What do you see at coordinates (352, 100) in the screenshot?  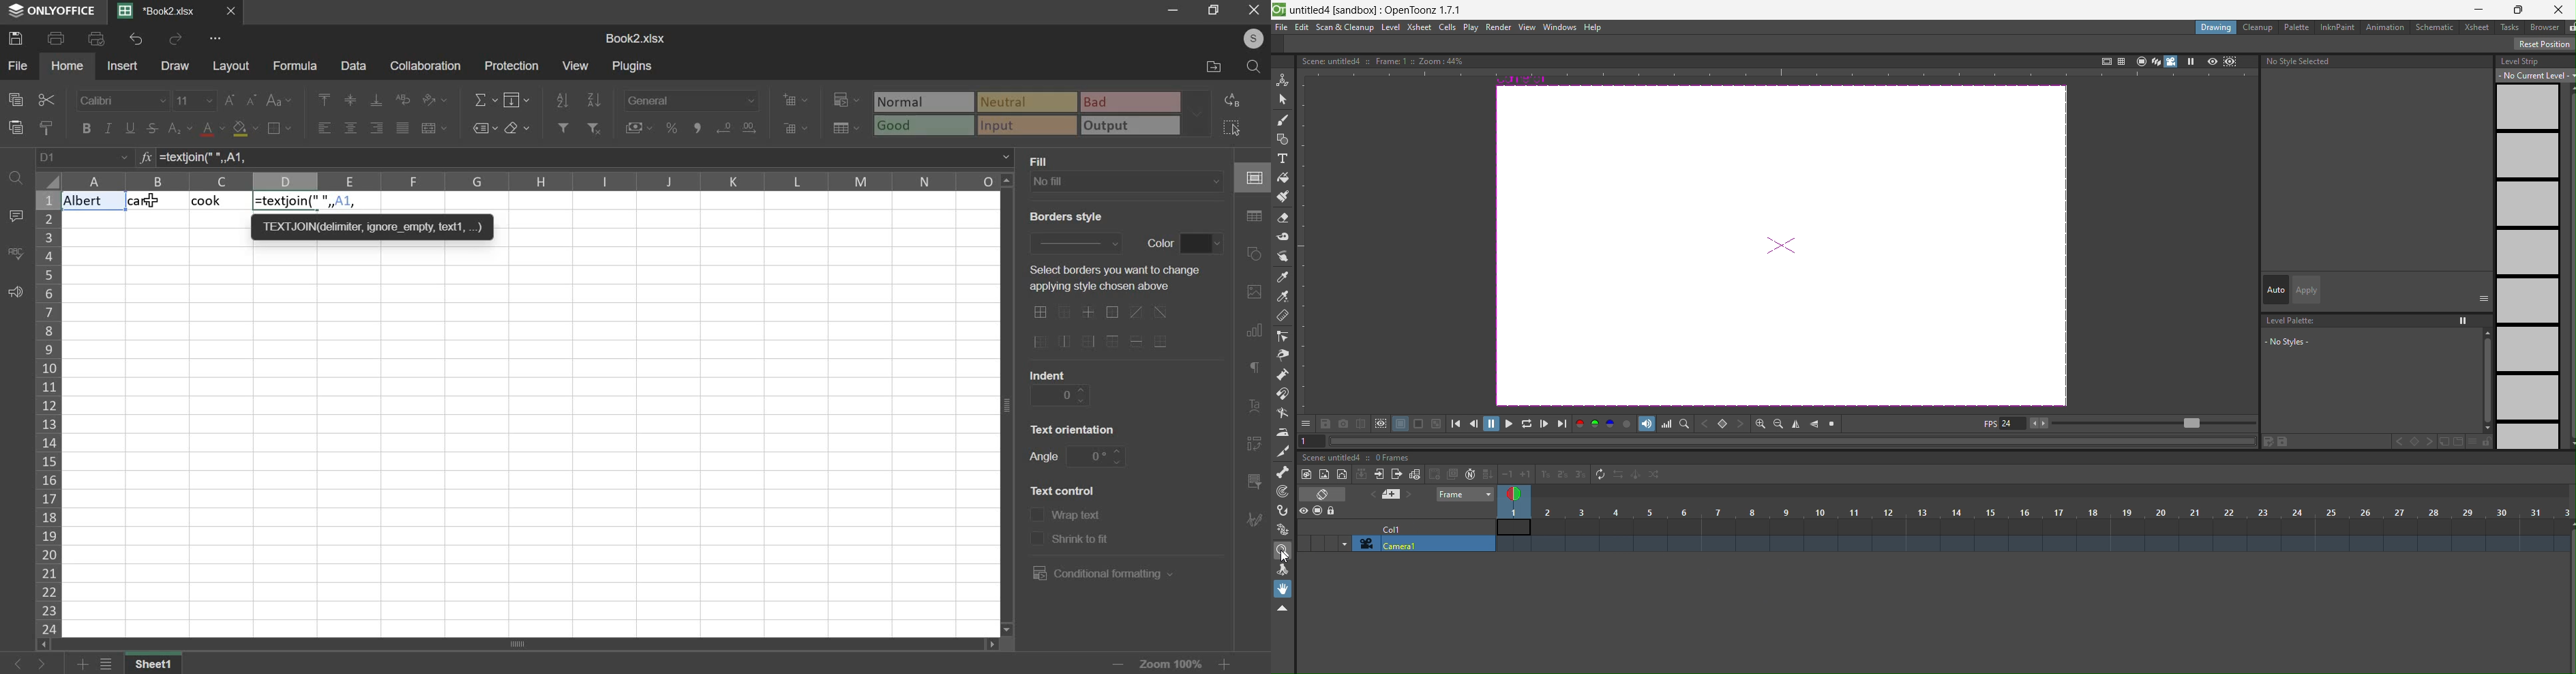 I see `align middle` at bounding box center [352, 100].